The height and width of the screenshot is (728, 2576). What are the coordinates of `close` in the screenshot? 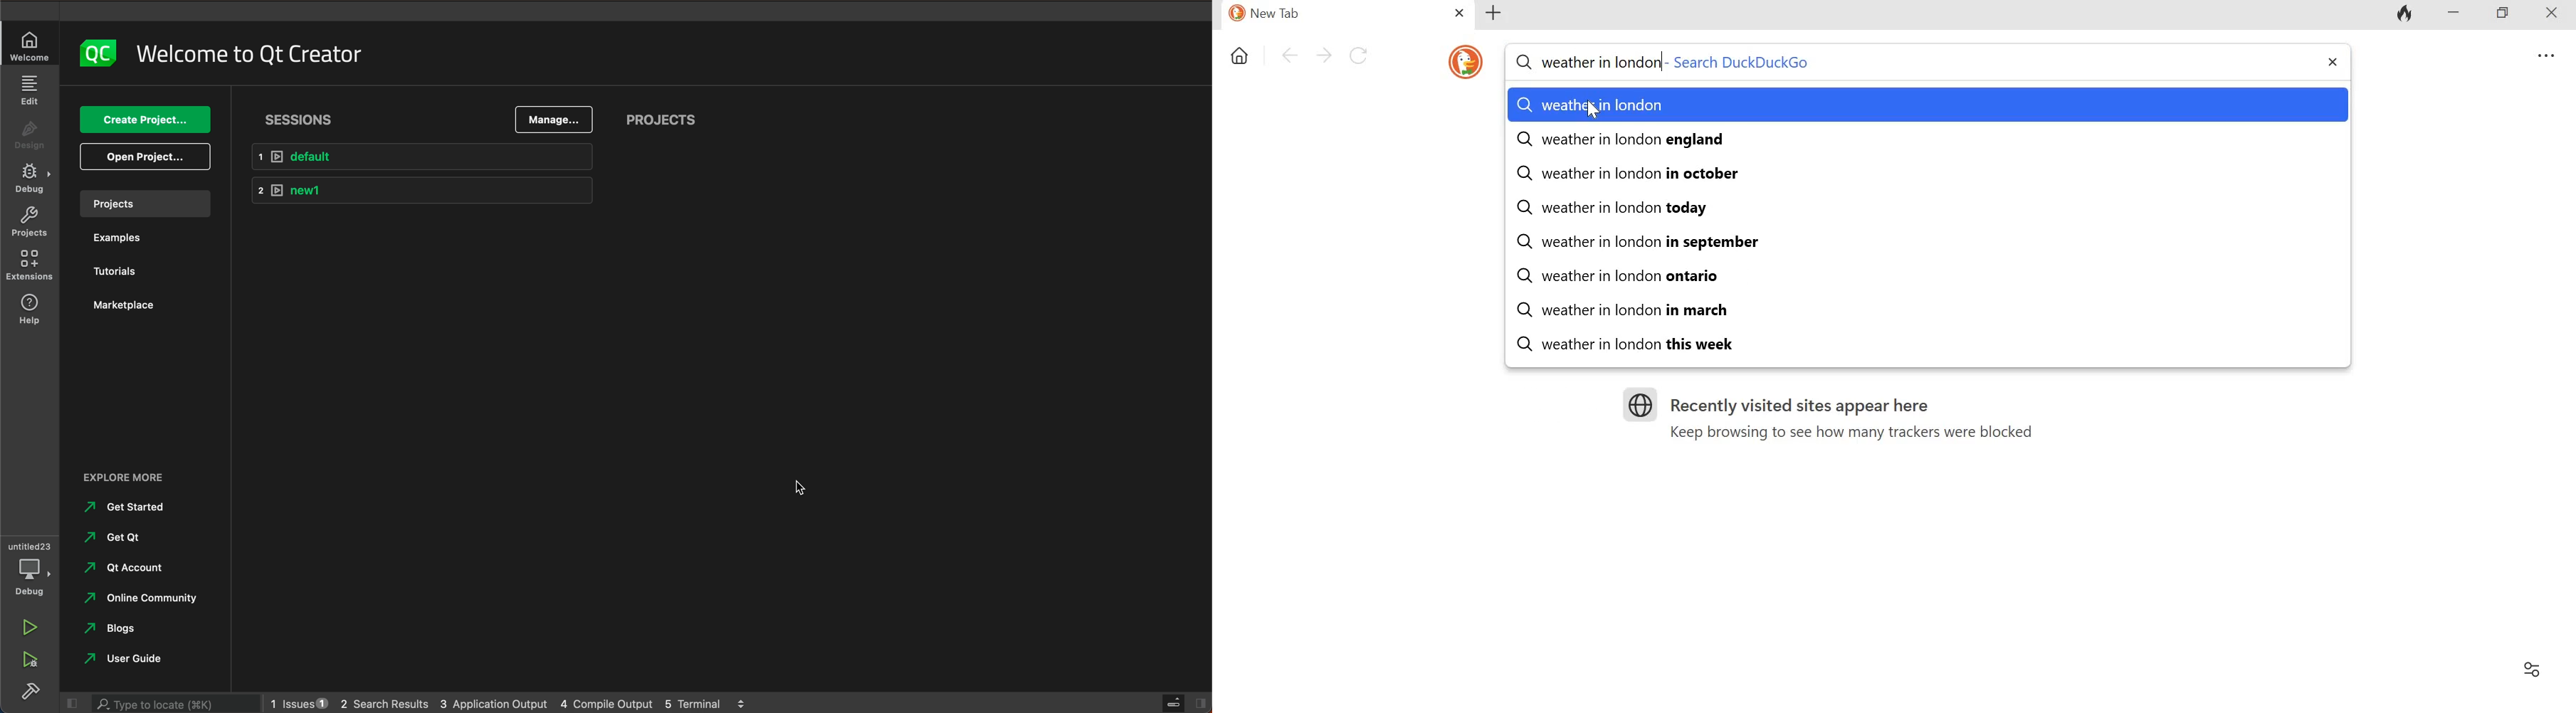 It's located at (2333, 63).